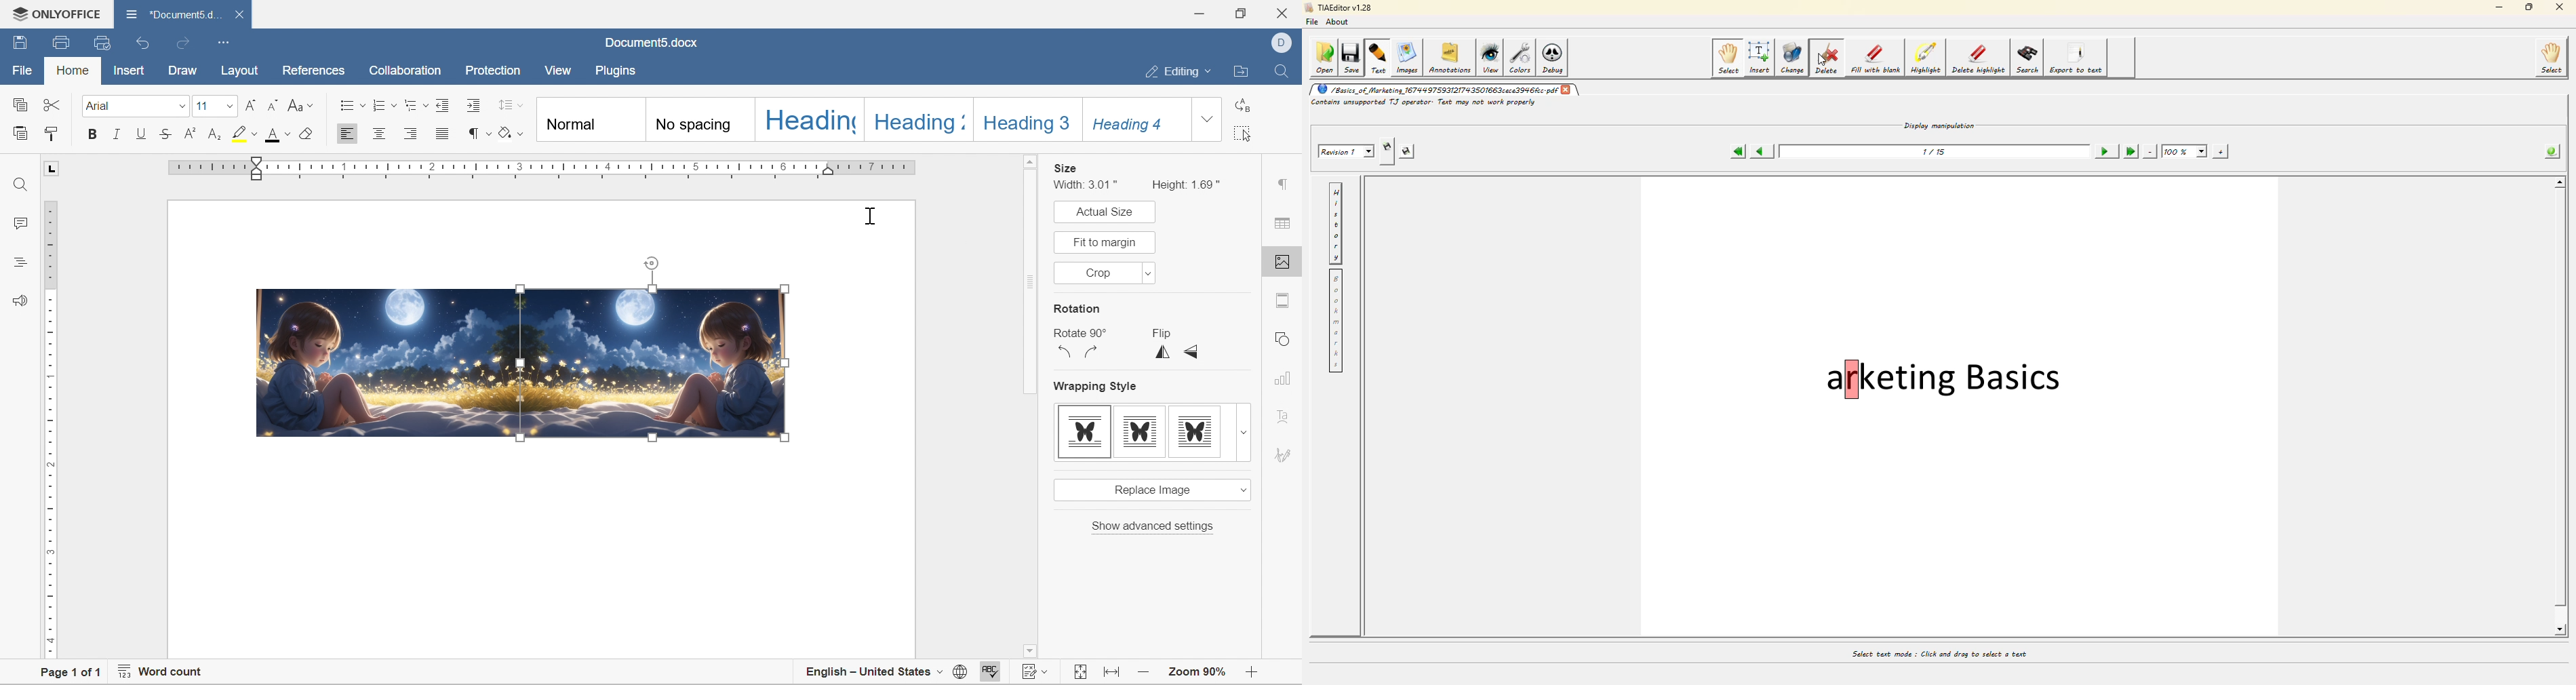 This screenshot has width=2576, height=700. Describe the element at coordinates (20, 262) in the screenshot. I see `headings` at that location.